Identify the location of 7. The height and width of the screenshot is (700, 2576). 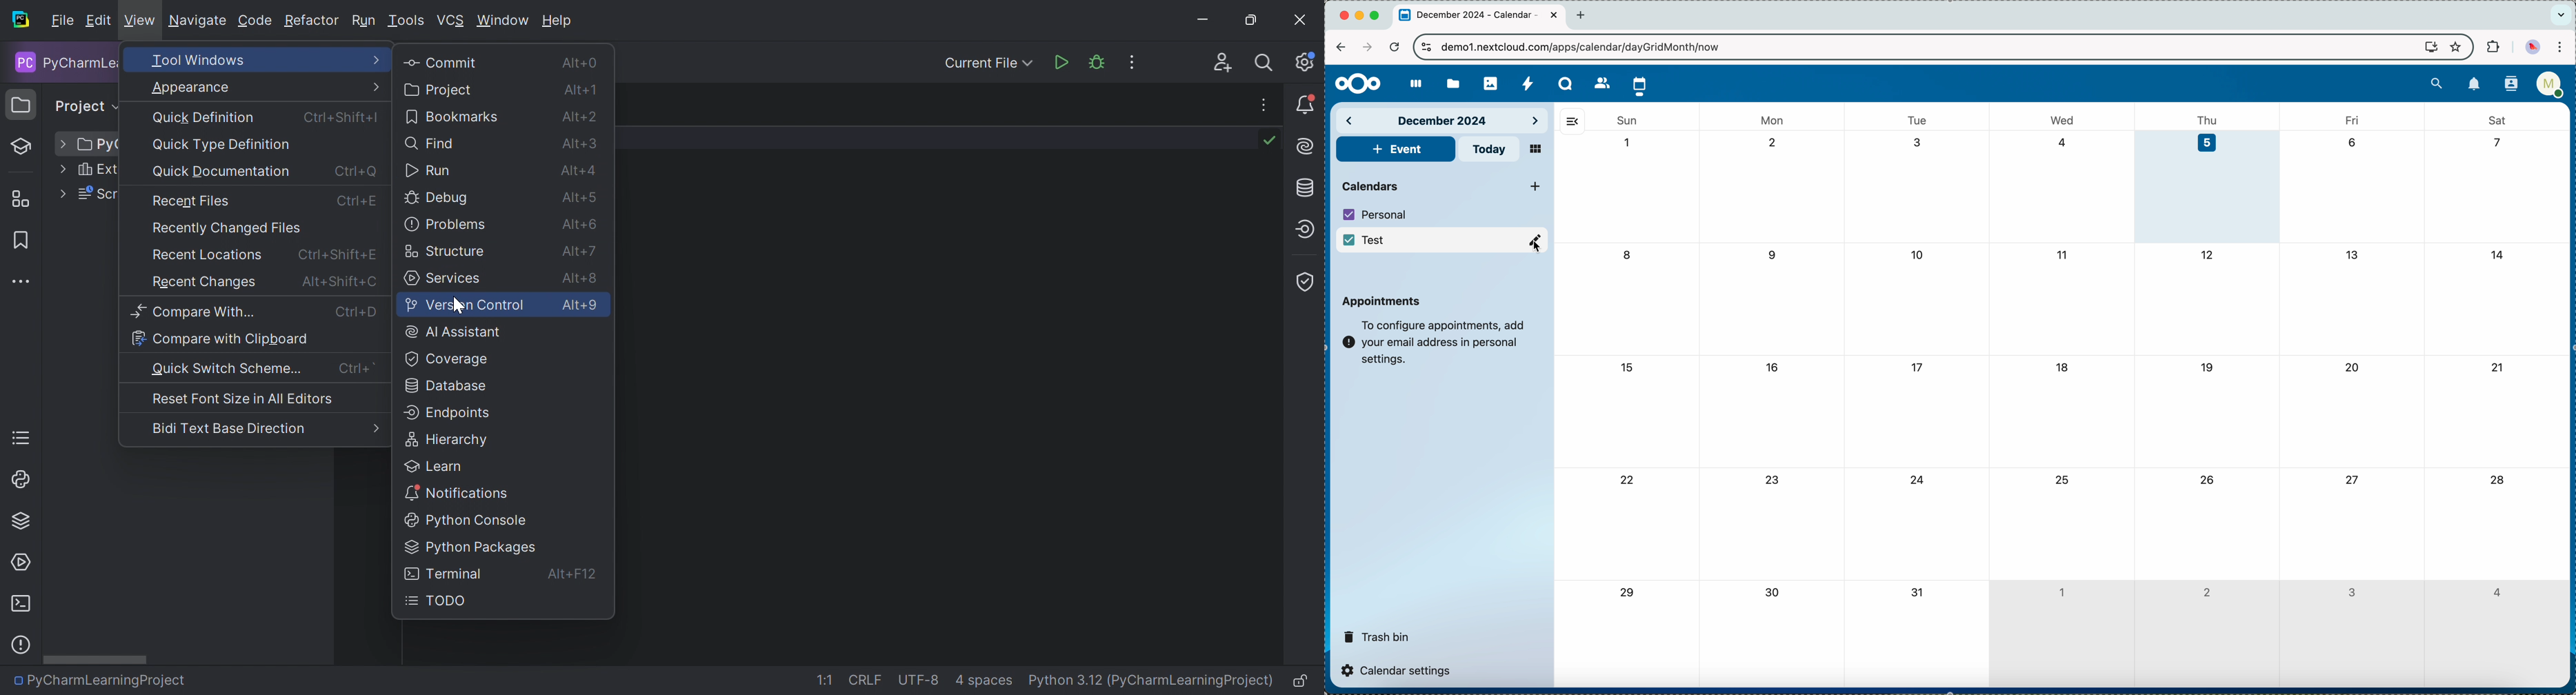
(2493, 143).